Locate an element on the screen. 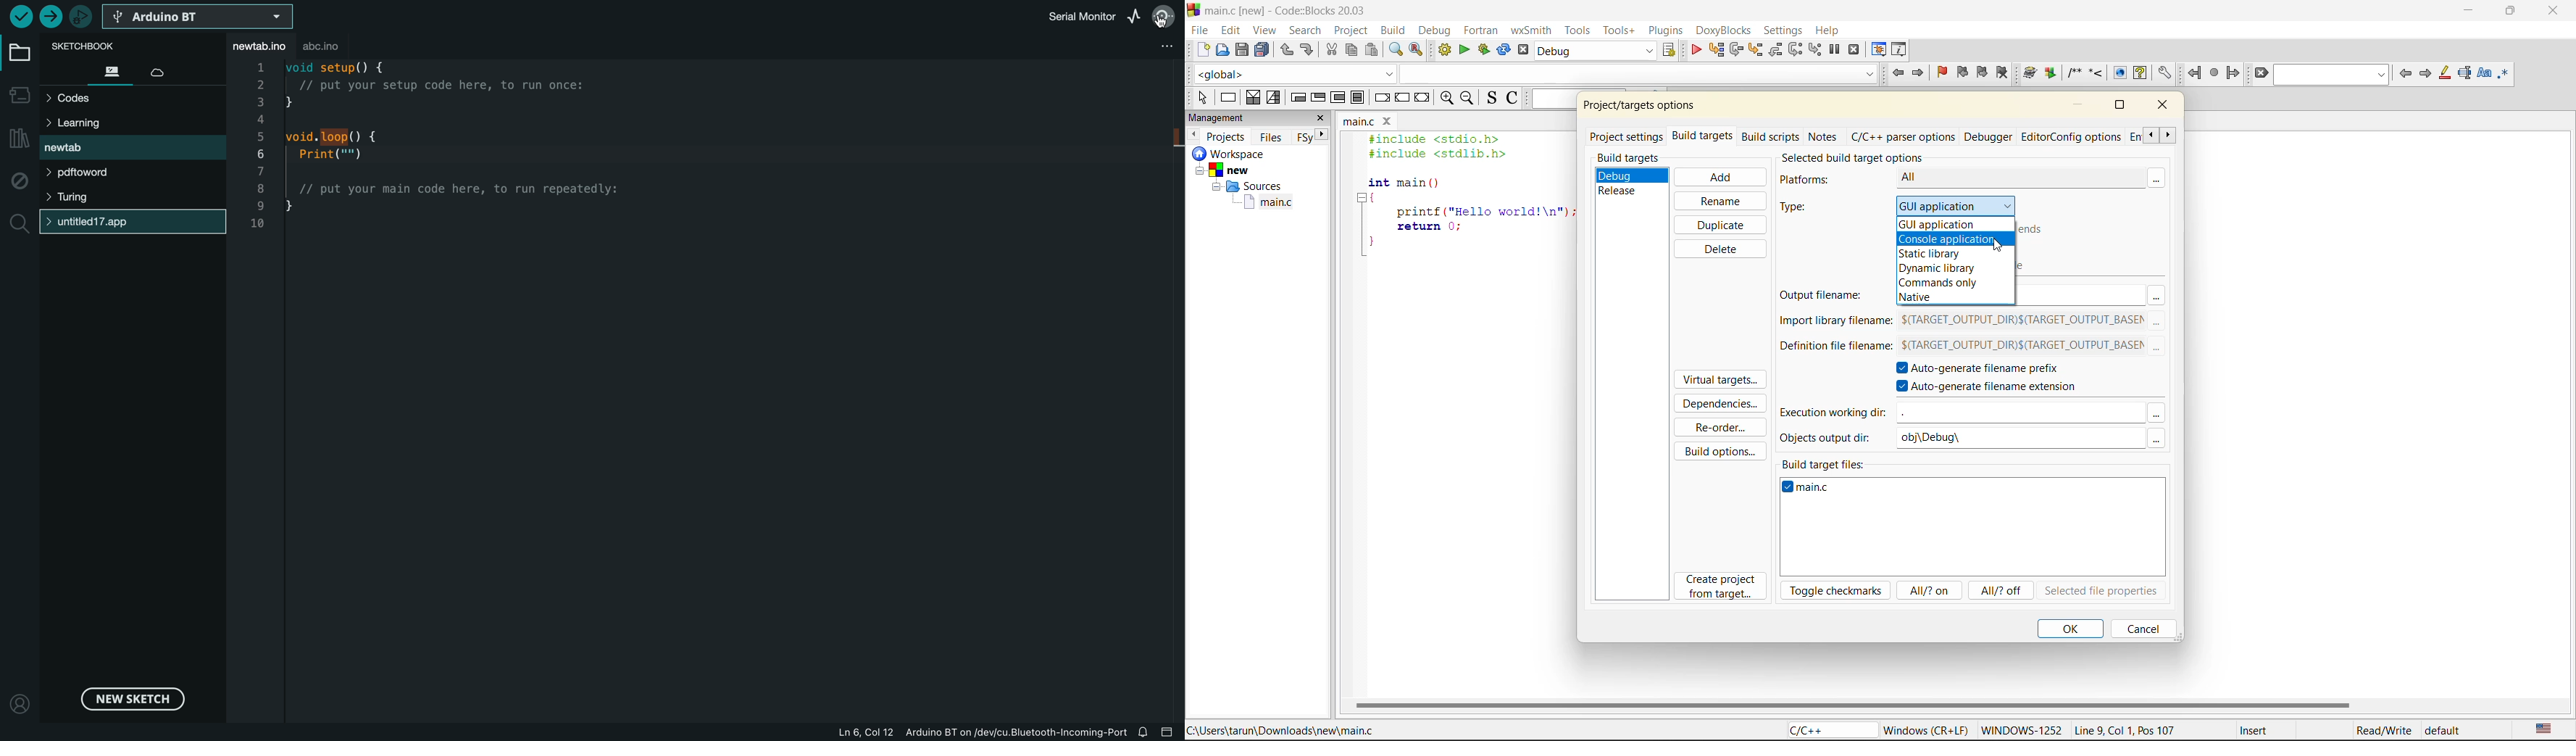  toggle source is located at coordinates (1491, 98).